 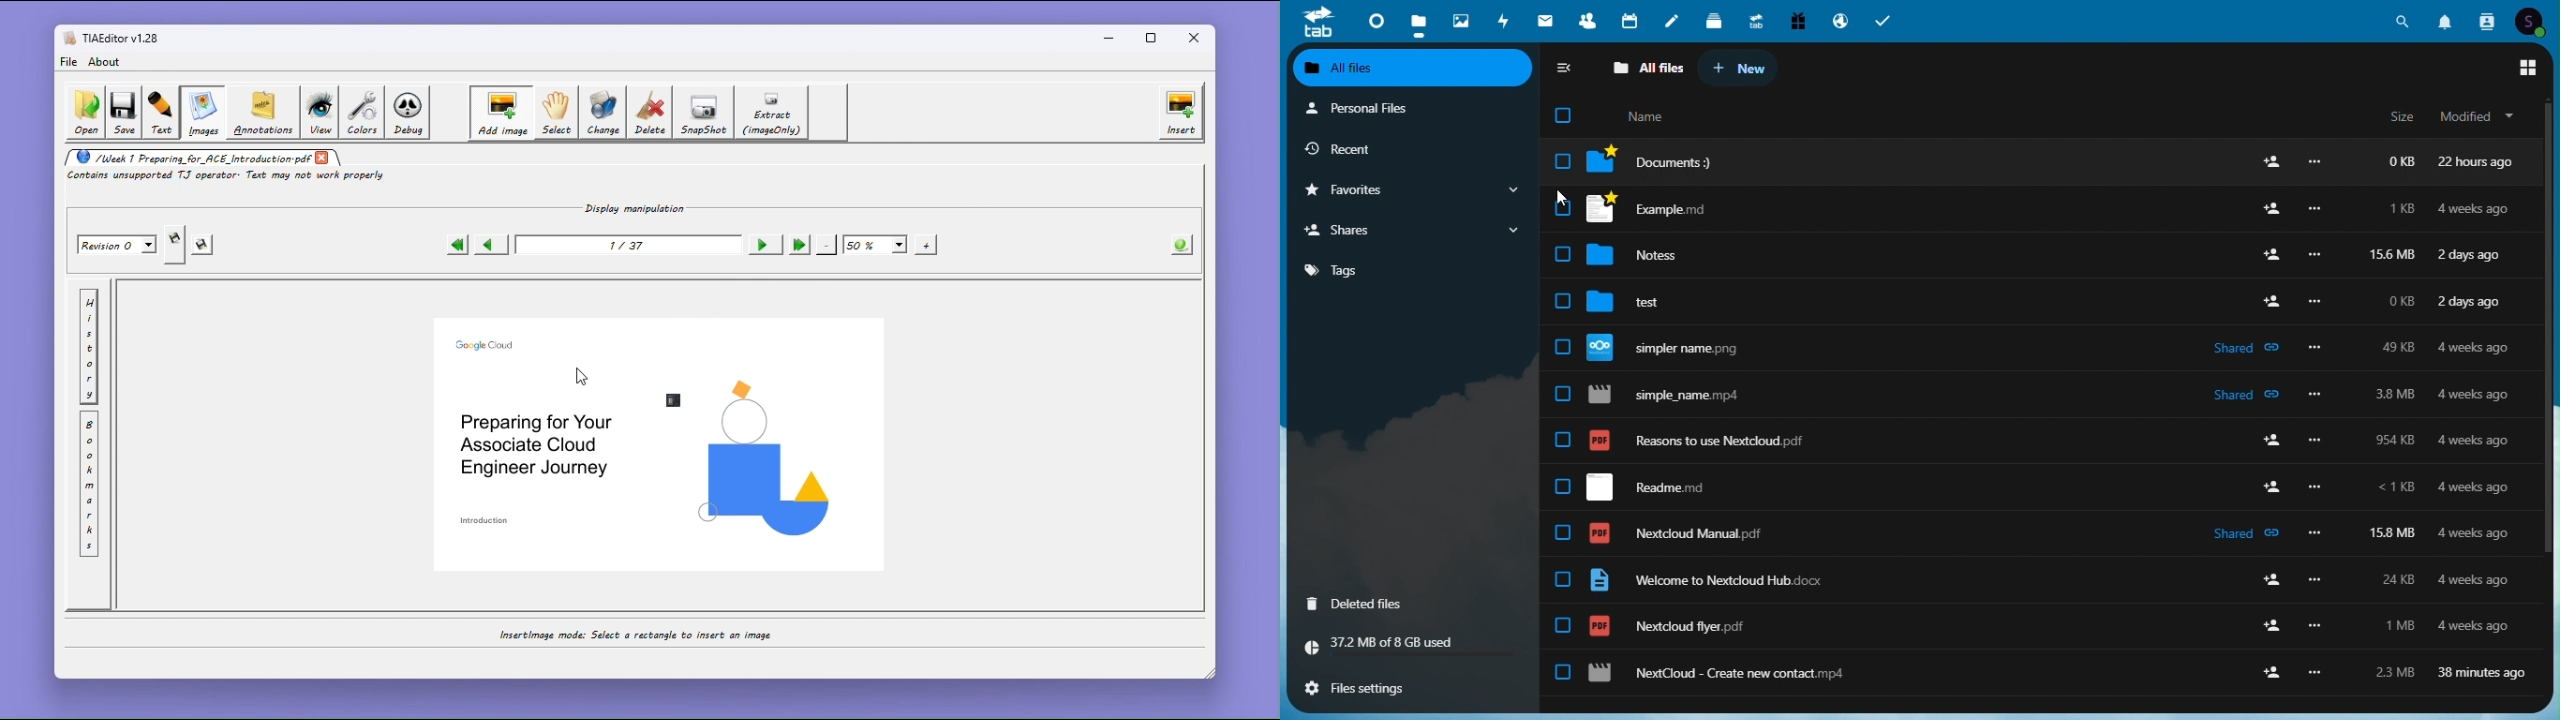 What do you see at coordinates (2316, 164) in the screenshot?
I see `` at bounding box center [2316, 164].